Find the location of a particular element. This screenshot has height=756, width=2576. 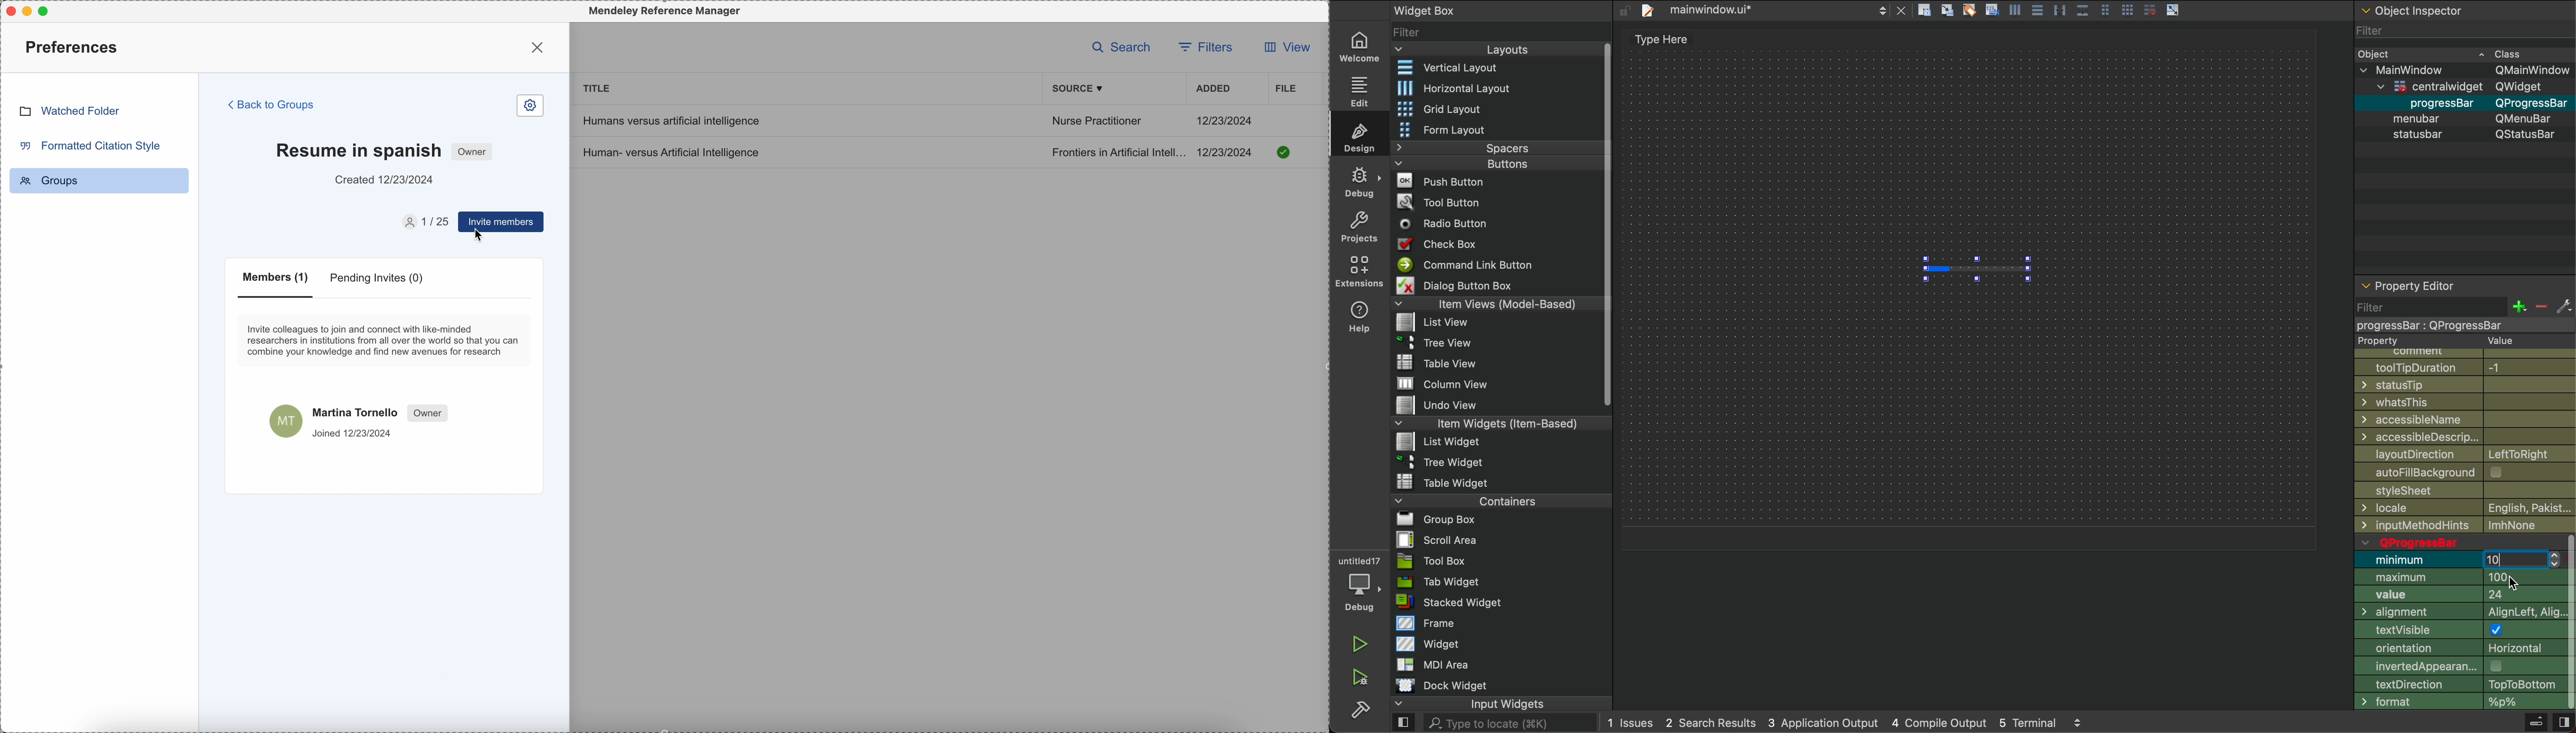

close program is located at coordinates (8, 9).